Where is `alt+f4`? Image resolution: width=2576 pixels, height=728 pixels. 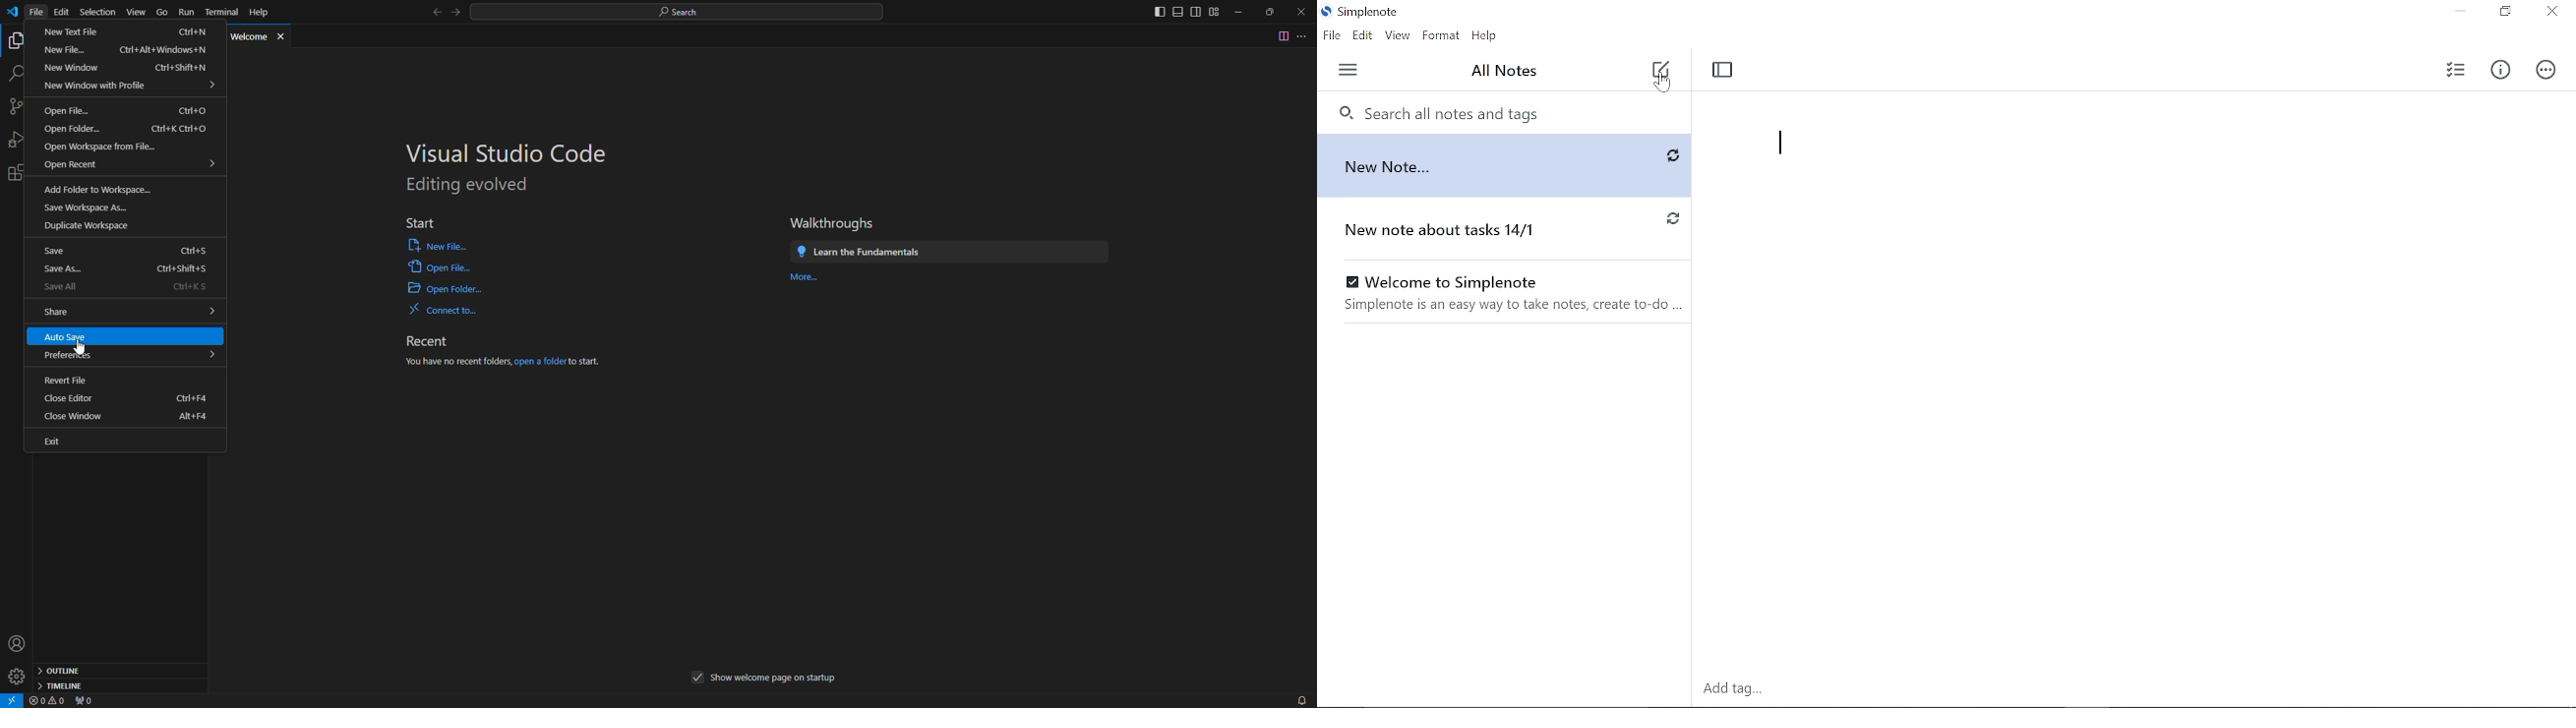 alt+f4 is located at coordinates (192, 417).